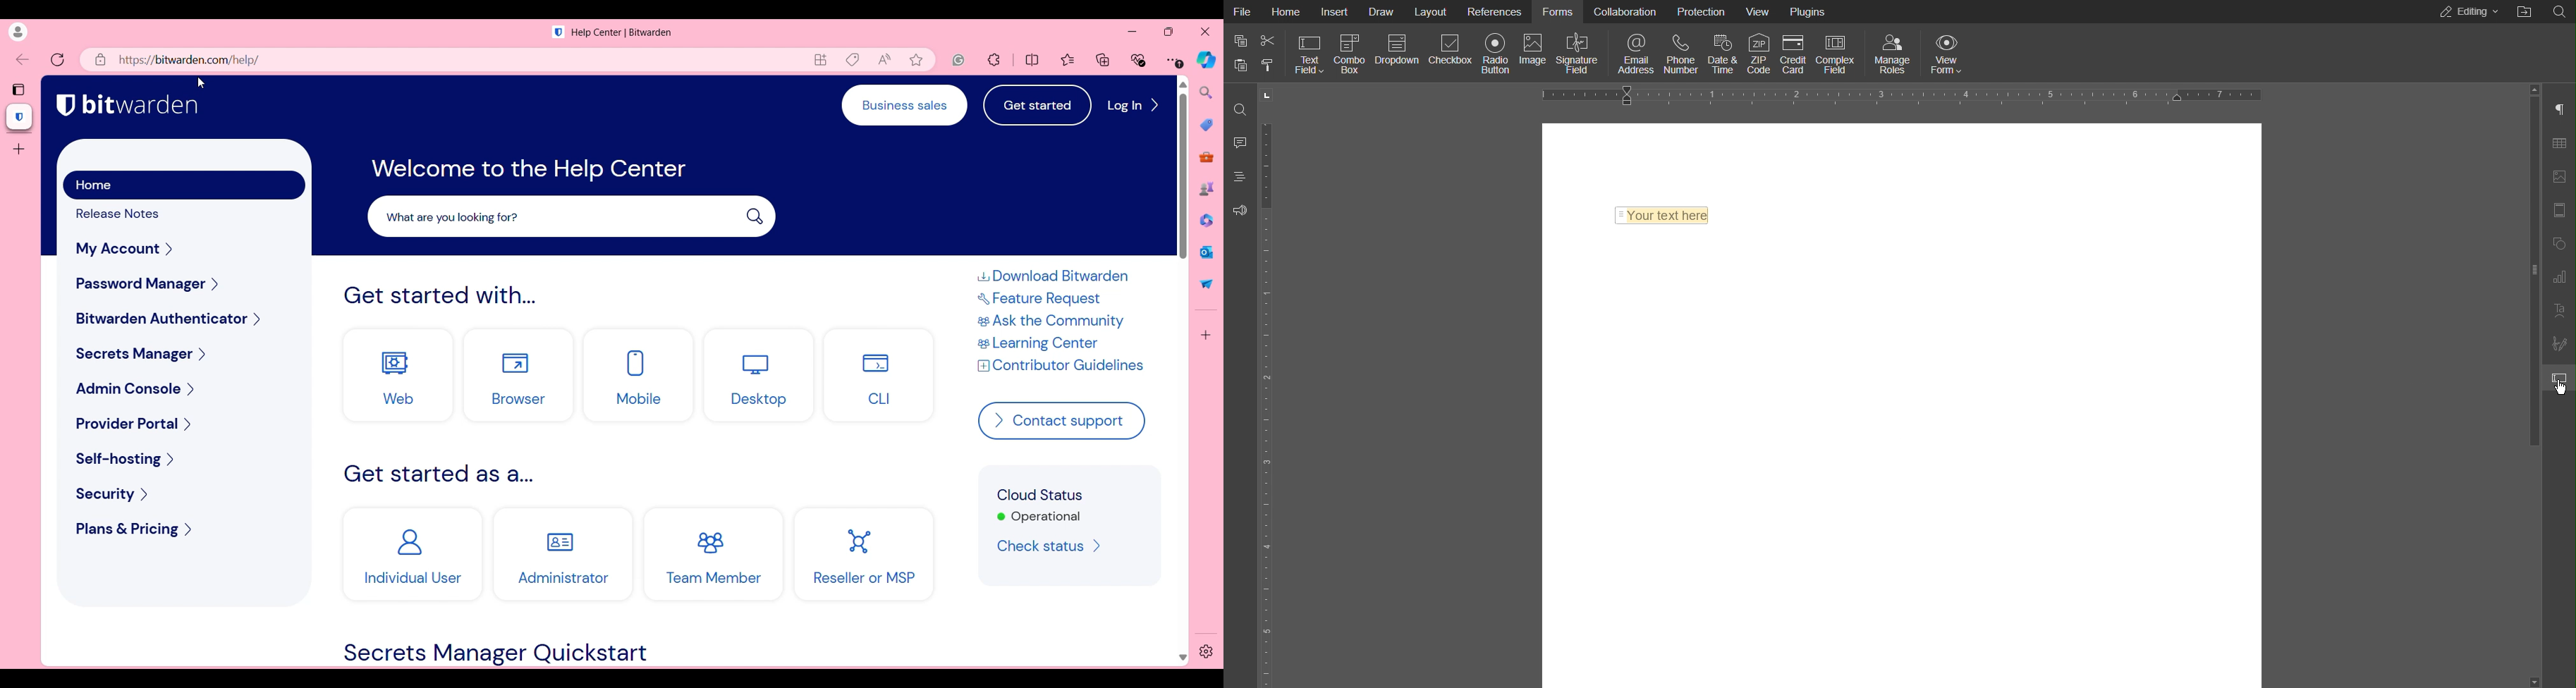  Describe the element at coordinates (1053, 276) in the screenshot. I see `Download Bitwarden` at that location.